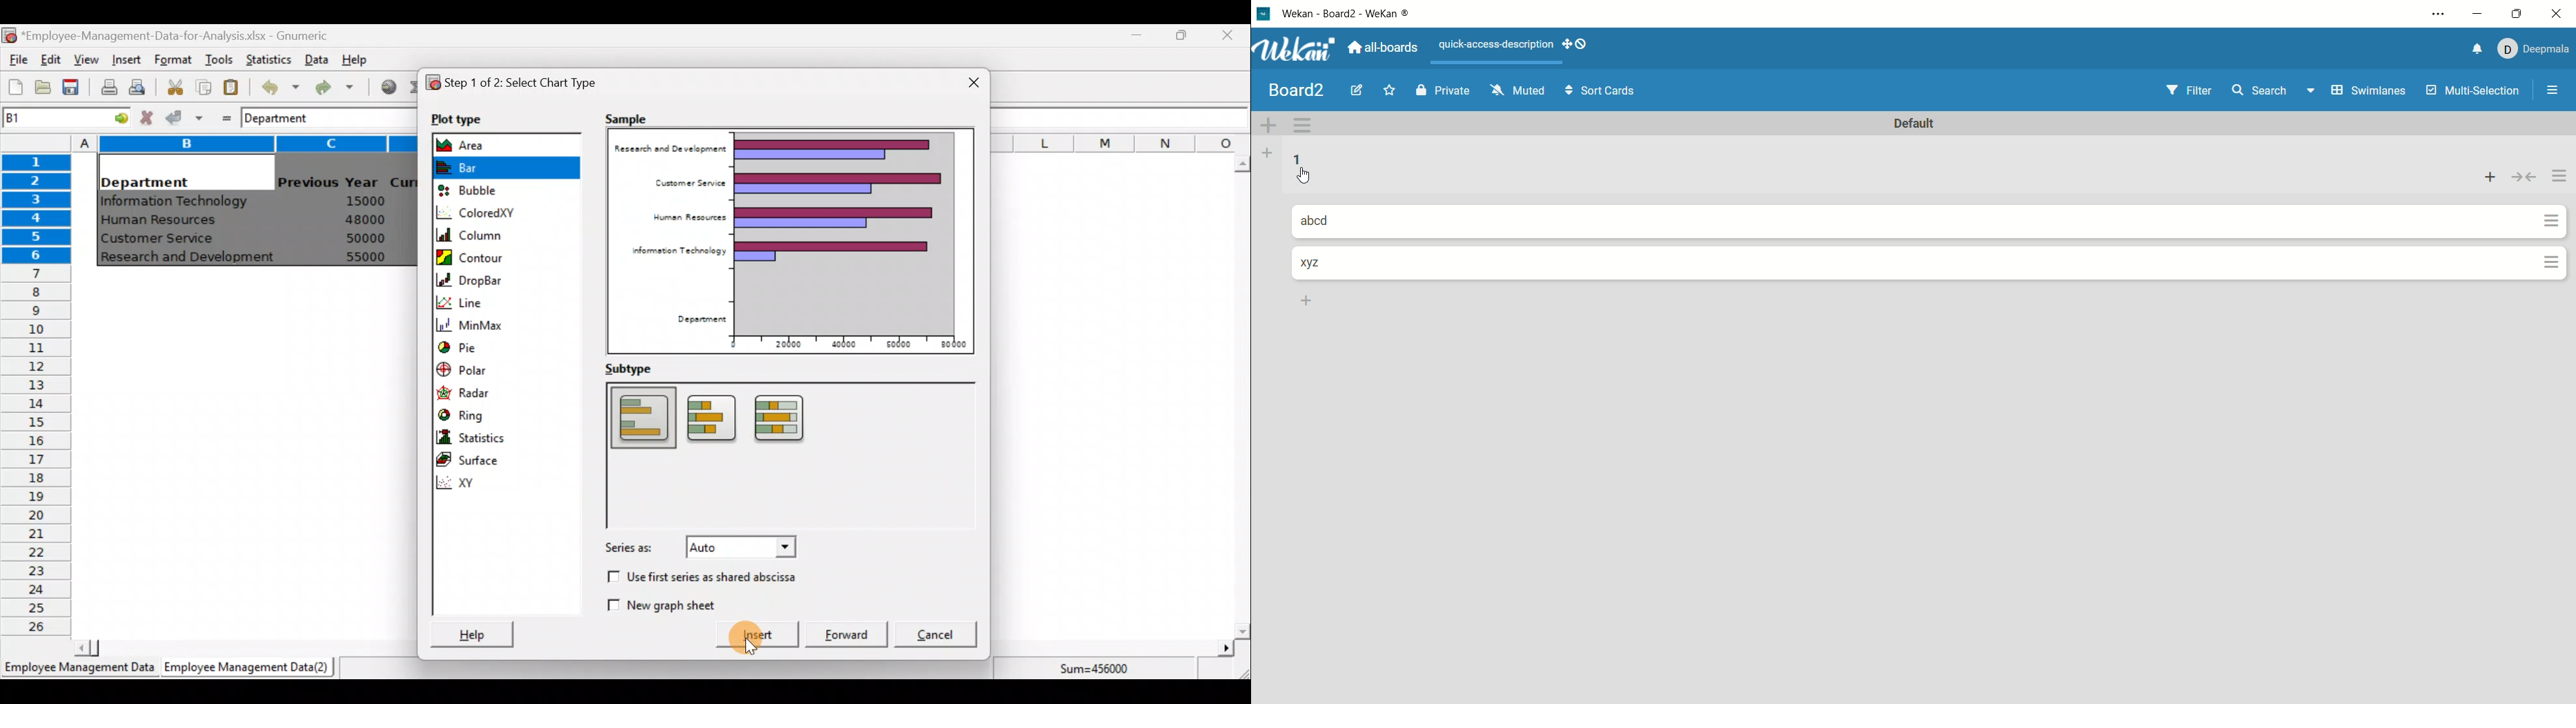  What do you see at coordinates (250, 667) in the screenshot?
I see `Employee Management Data (2)` at bounding box center [250, 667].